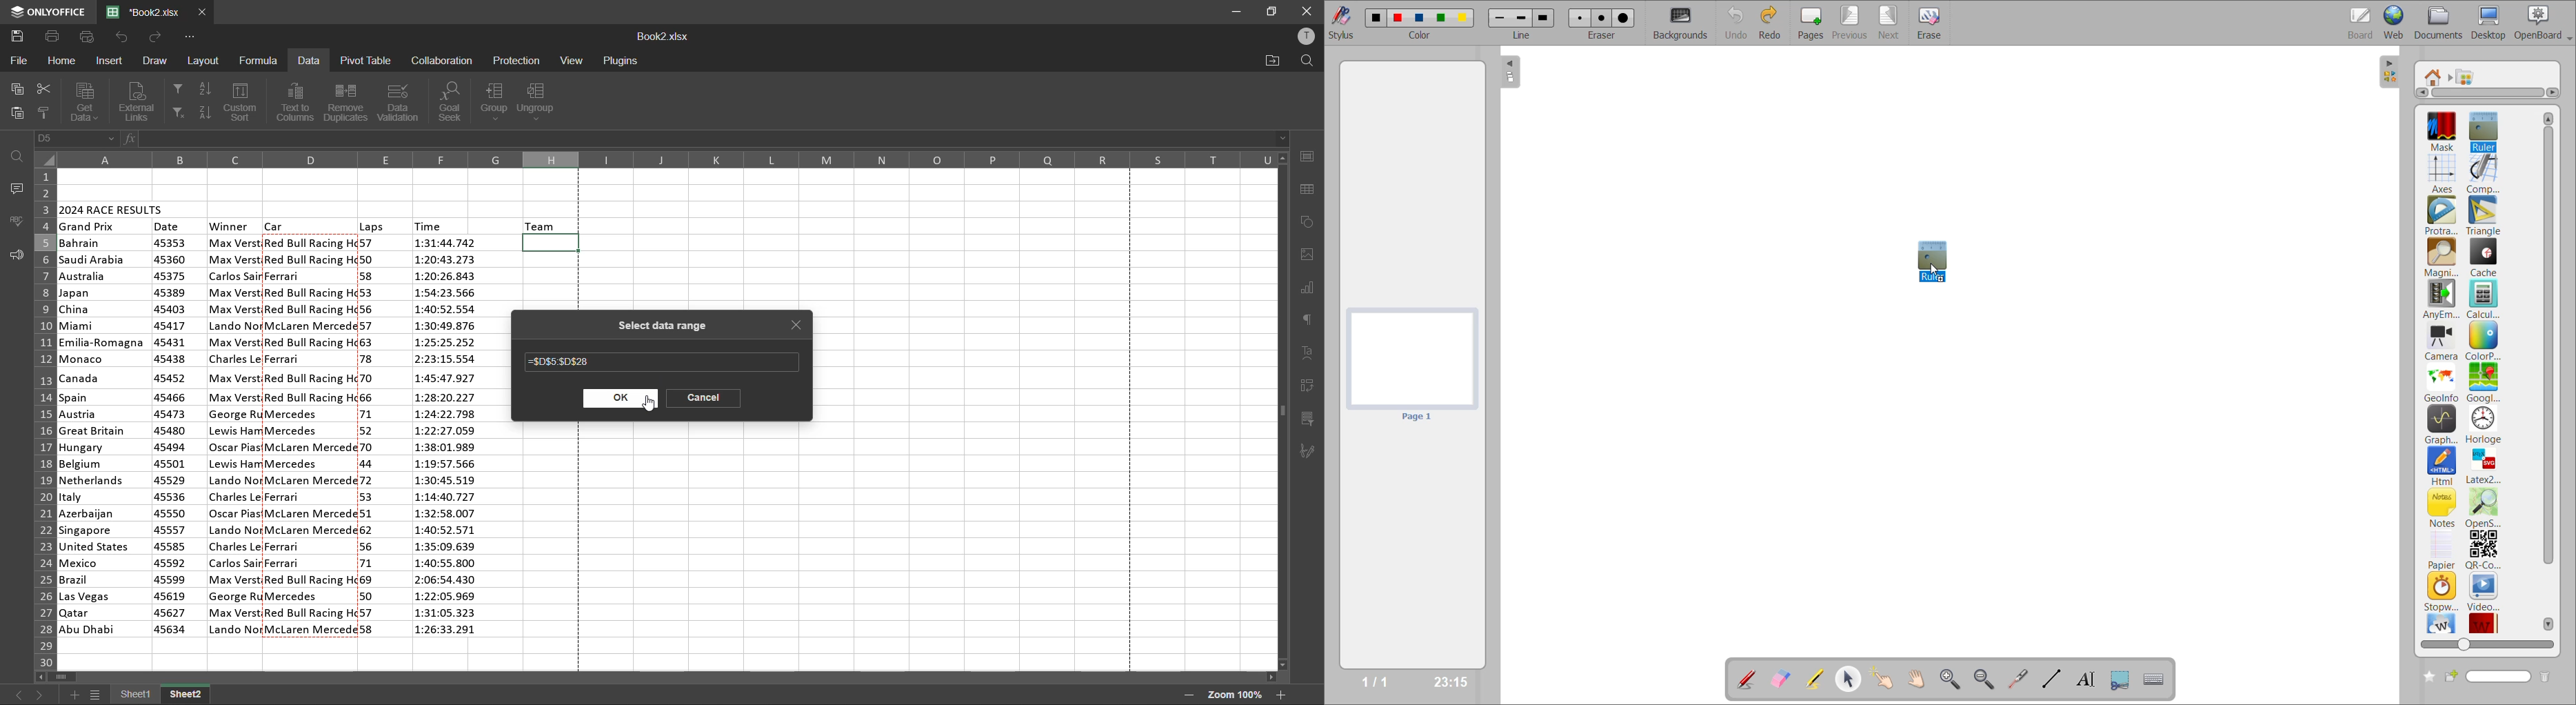 The image size is (2576, 728). I want to click on undo, so click(121, 37).